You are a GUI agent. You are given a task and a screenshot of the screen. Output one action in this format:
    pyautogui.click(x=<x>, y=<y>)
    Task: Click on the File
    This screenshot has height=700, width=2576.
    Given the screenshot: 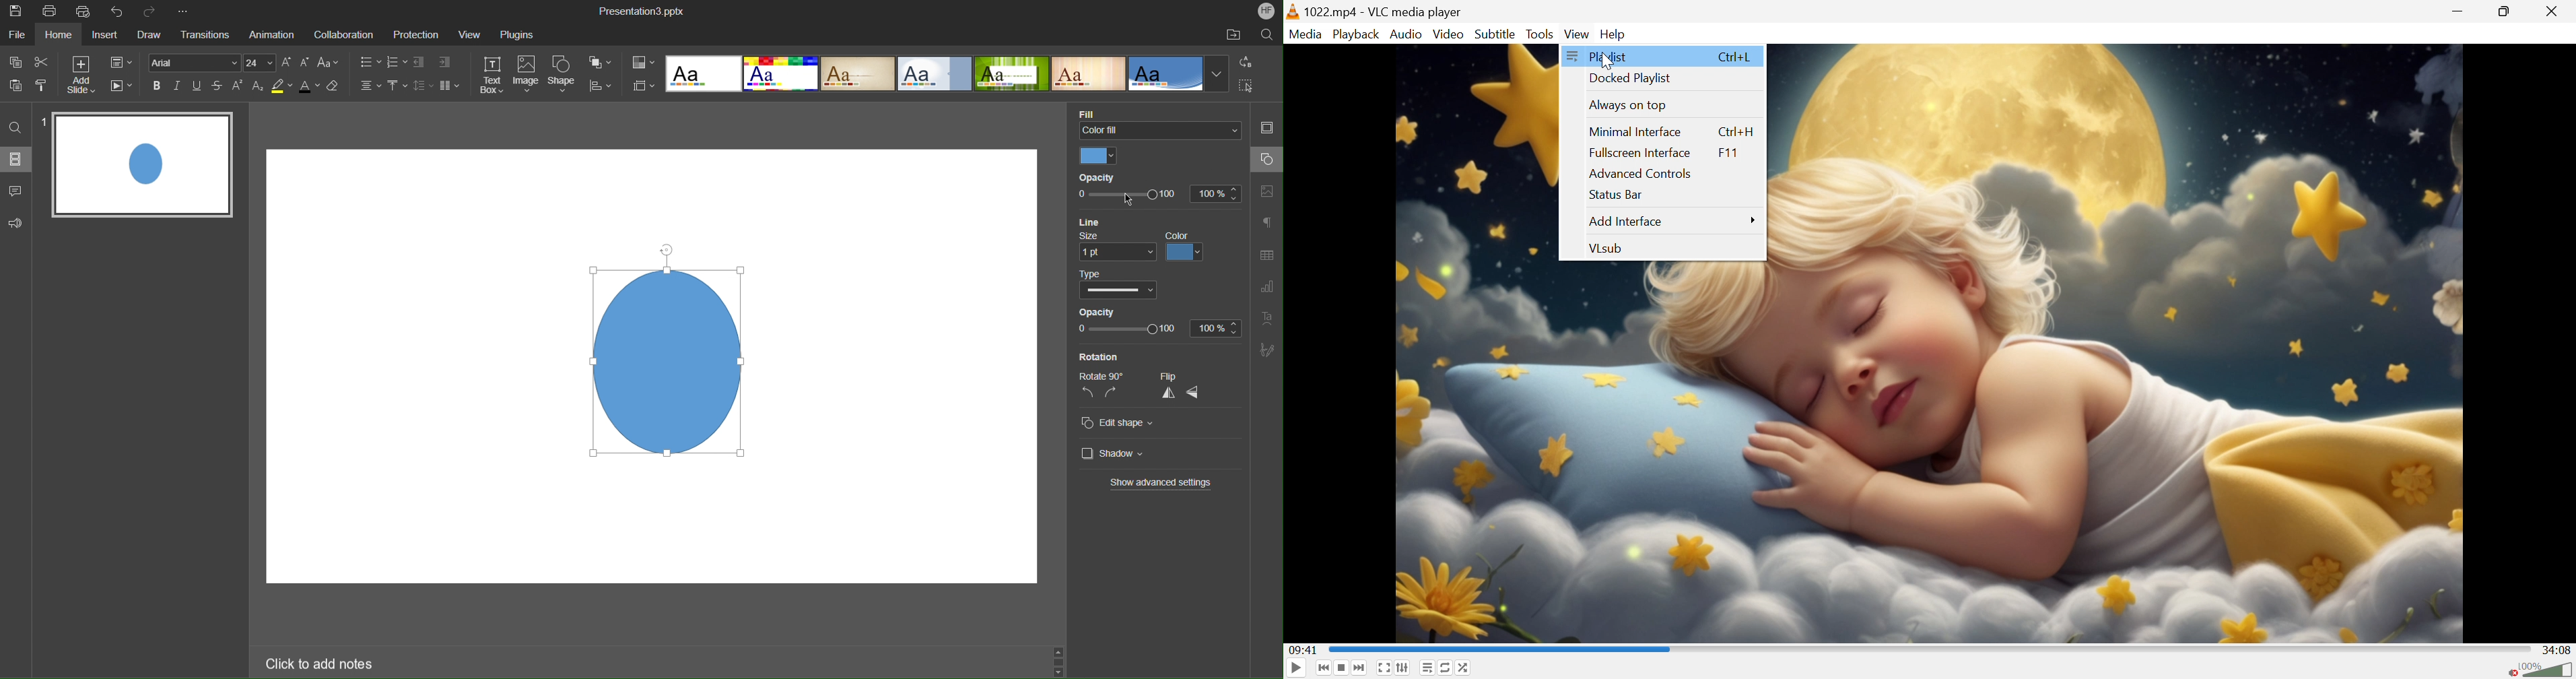 What is the action you would take?
    pyautogui.click(x=16, y=35)
    